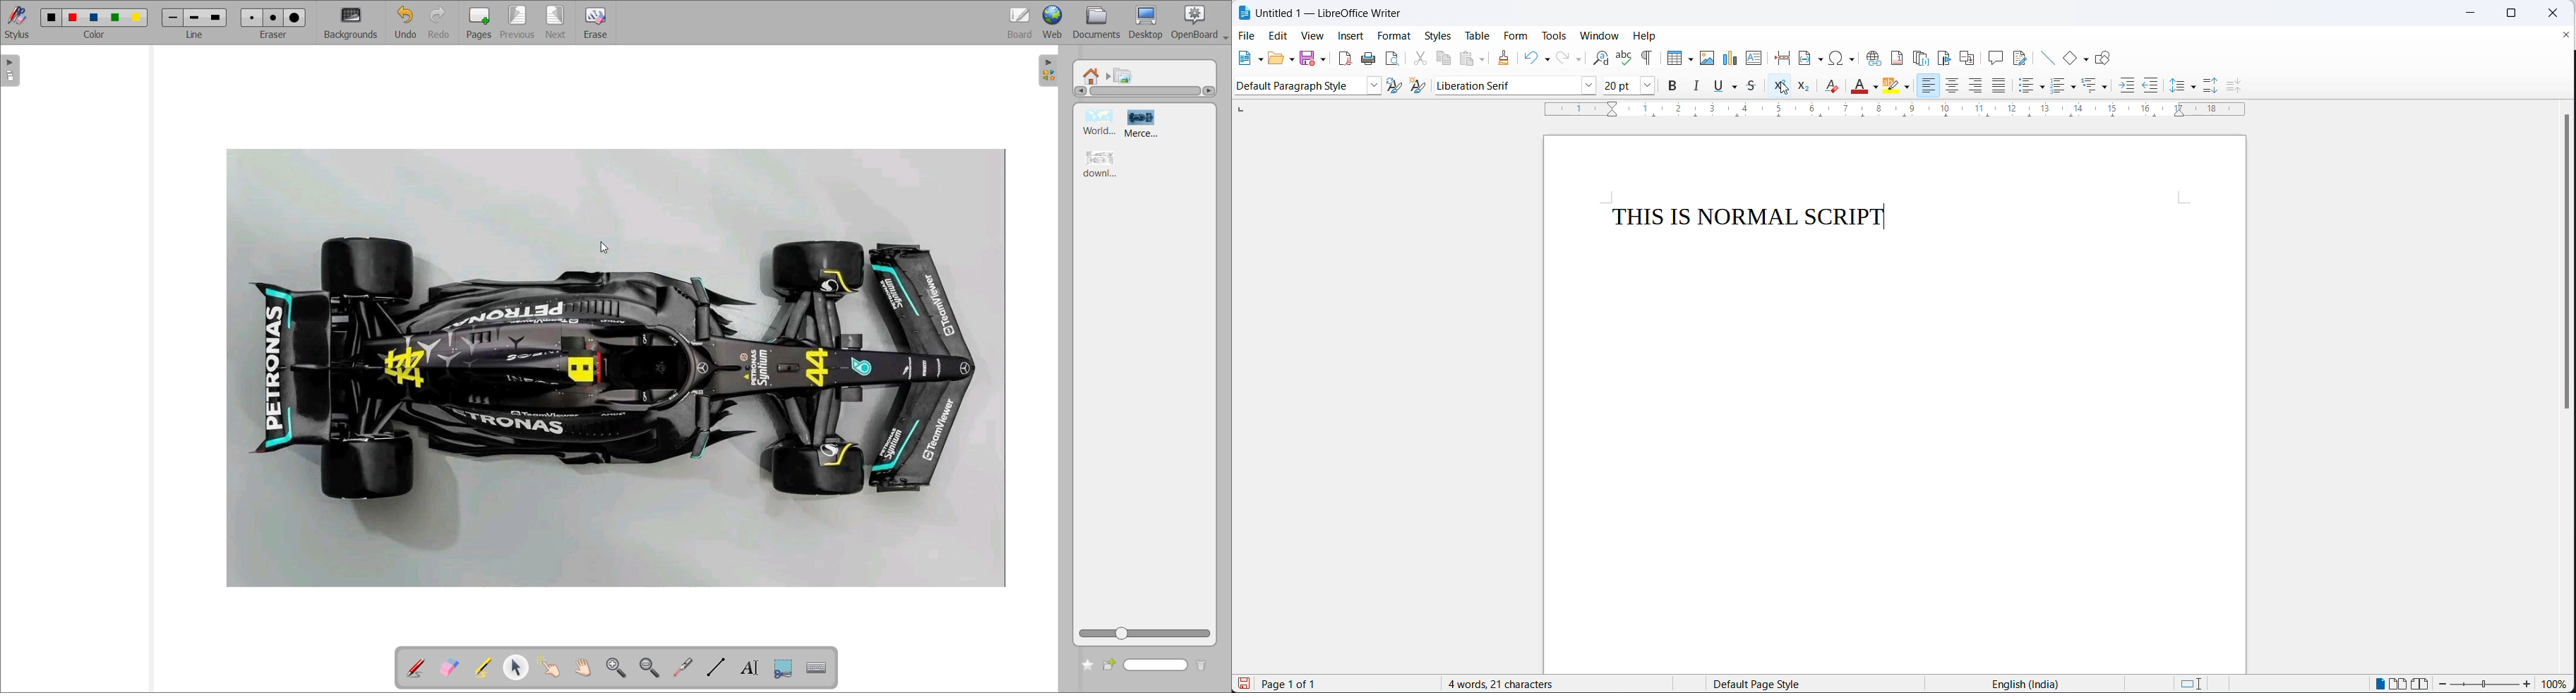 Image resolution: width=2576 pixels, height=700 pixels. What do you see at coordinates (73, 17) in the screenshot?
I see `color 2` at bounding box center [73, 17].